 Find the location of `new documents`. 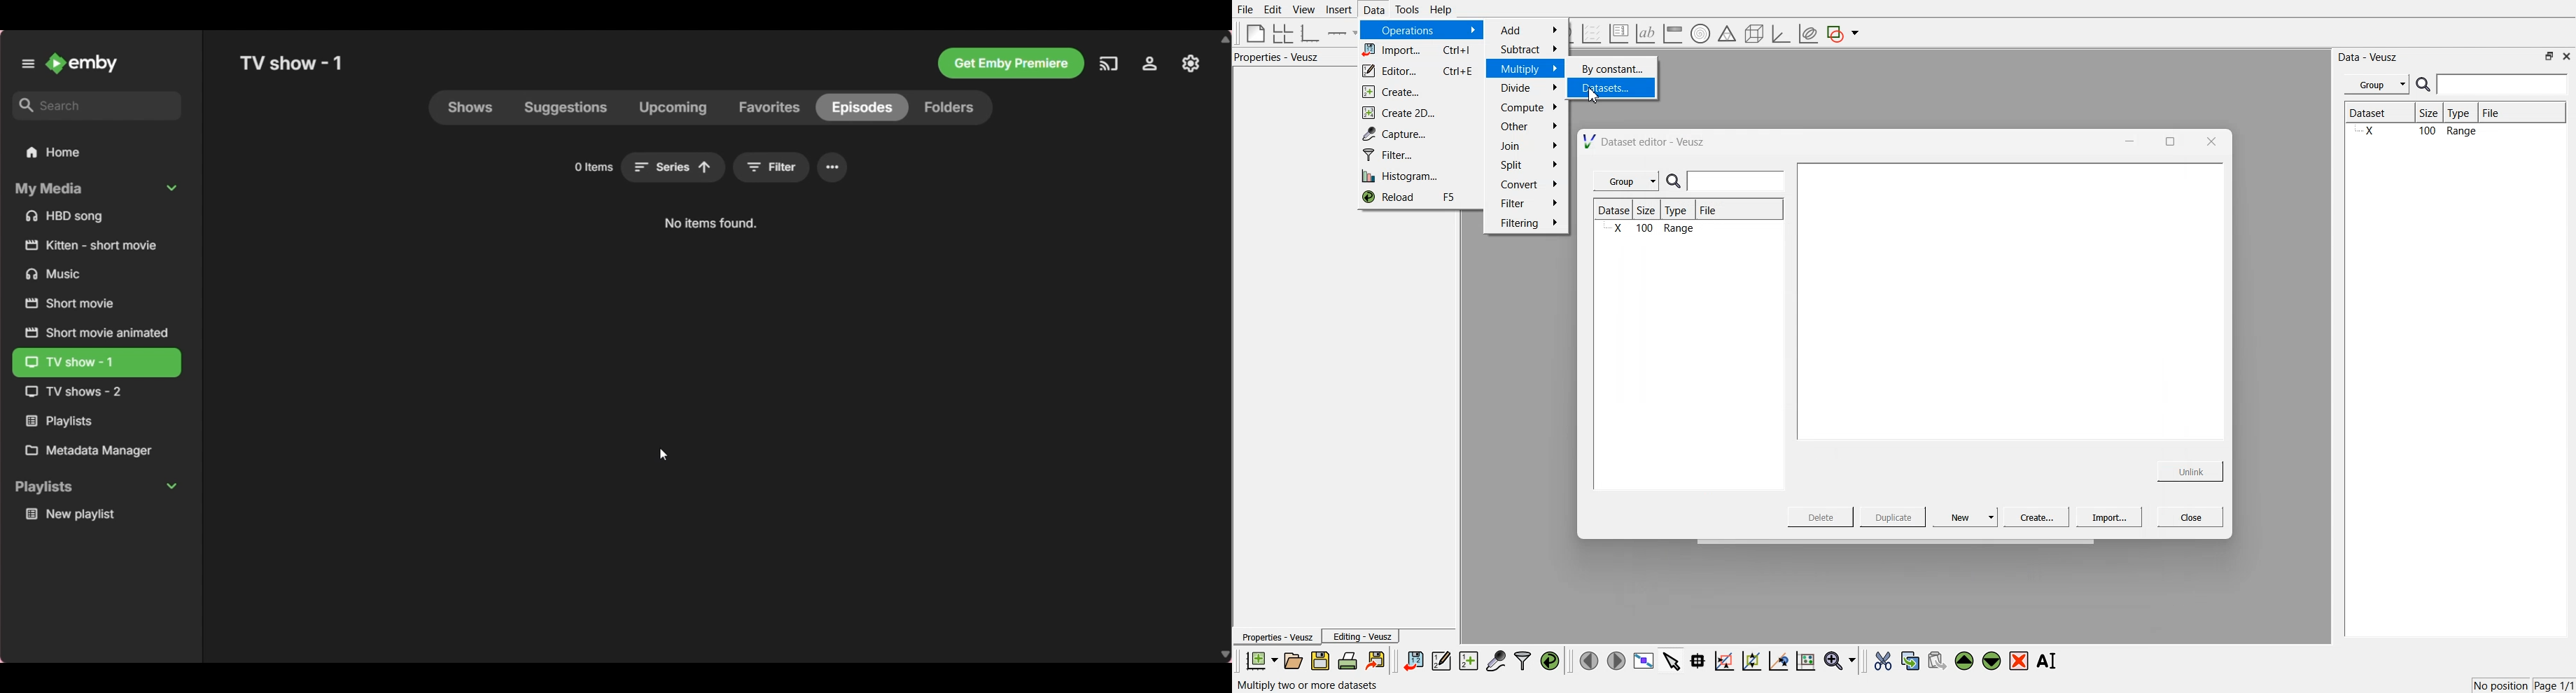

new documents is located at coordinates (1260, 660).